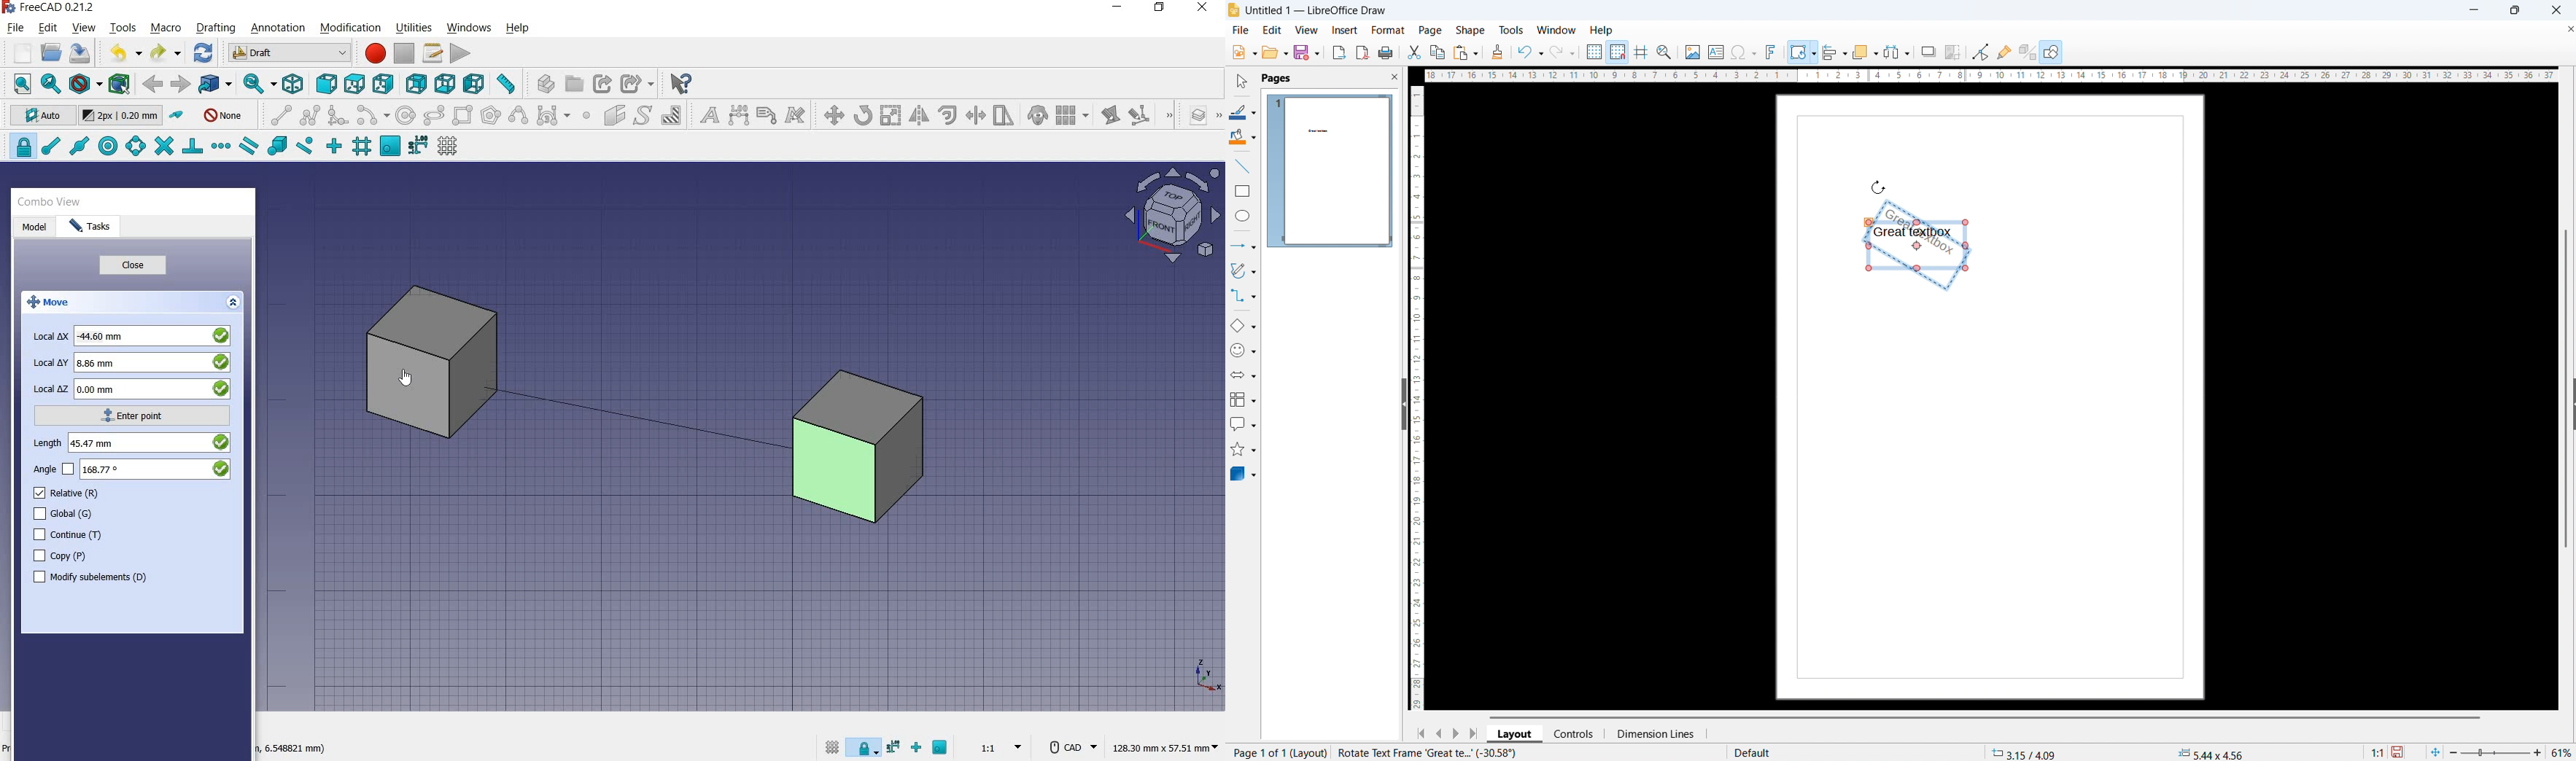 This screenshot has height=784, width=2576. What do you see at coordinates (1665, 52) in the screenshot?
I see `zoom` at bounding box center [1665, 52].